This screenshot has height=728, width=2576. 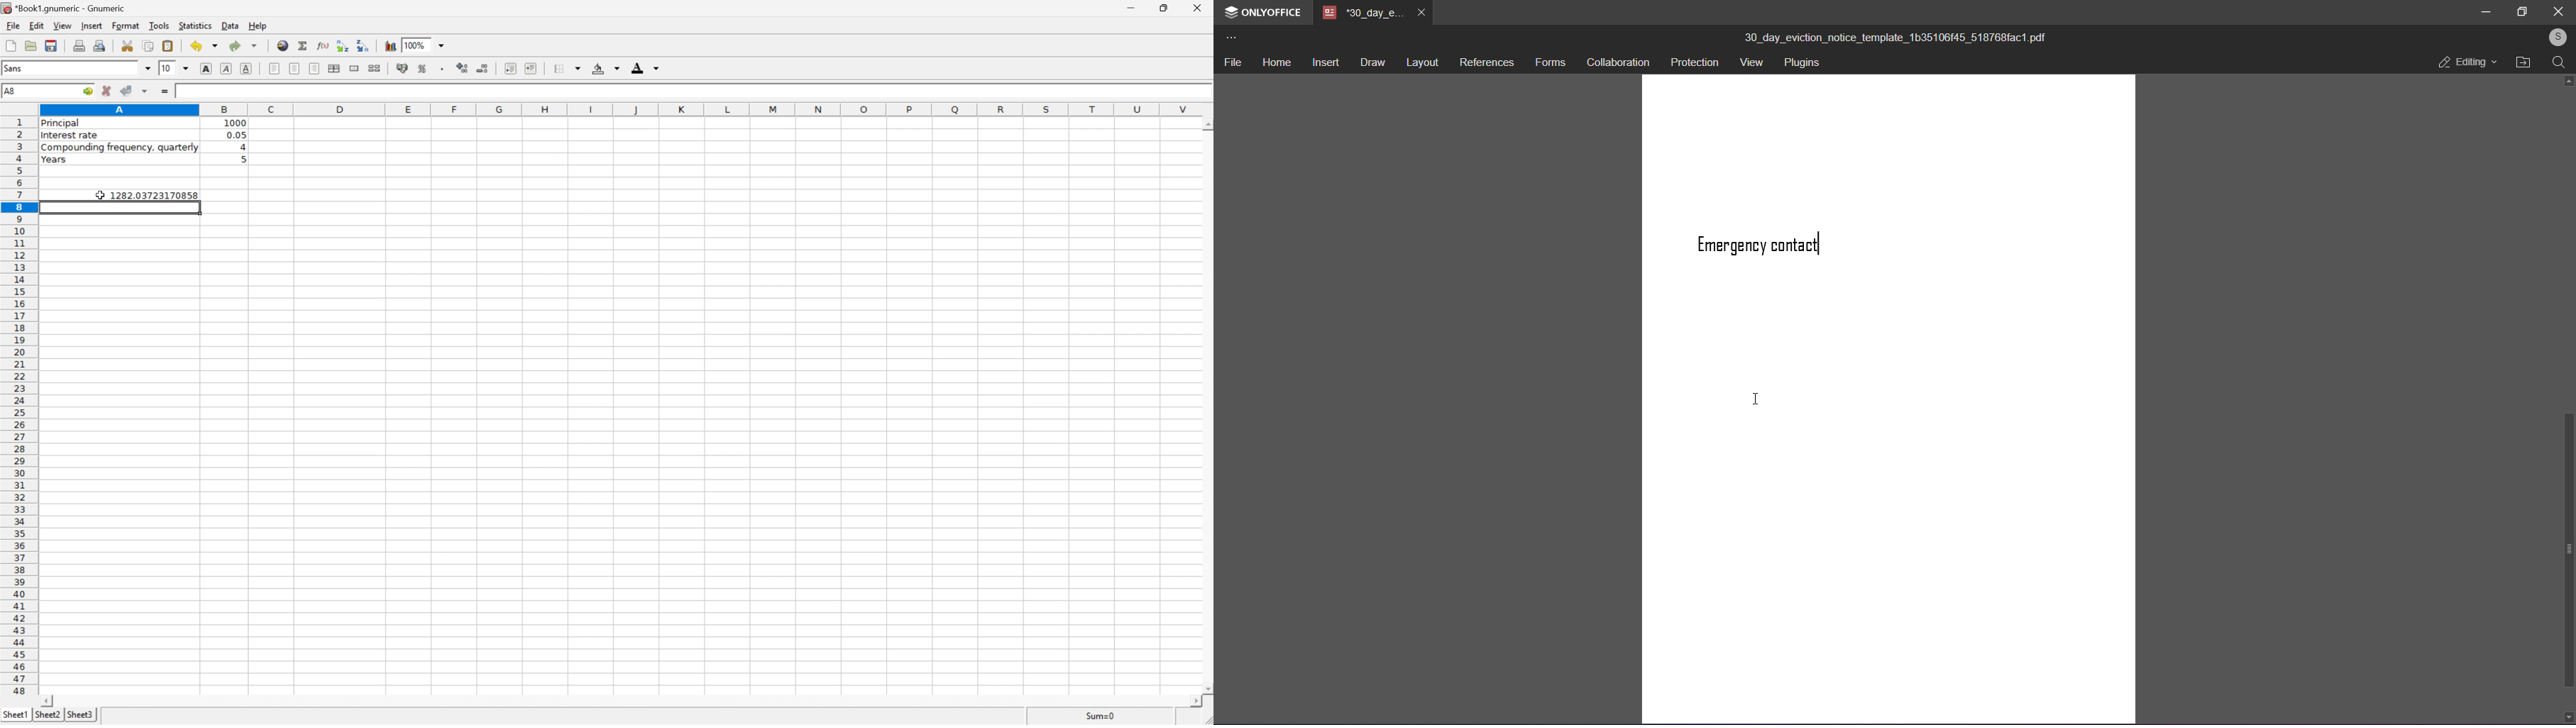 What do you see at coordinates (1230, 38) in the screenshot?
I see `more` at bounding box center [1230, 38].